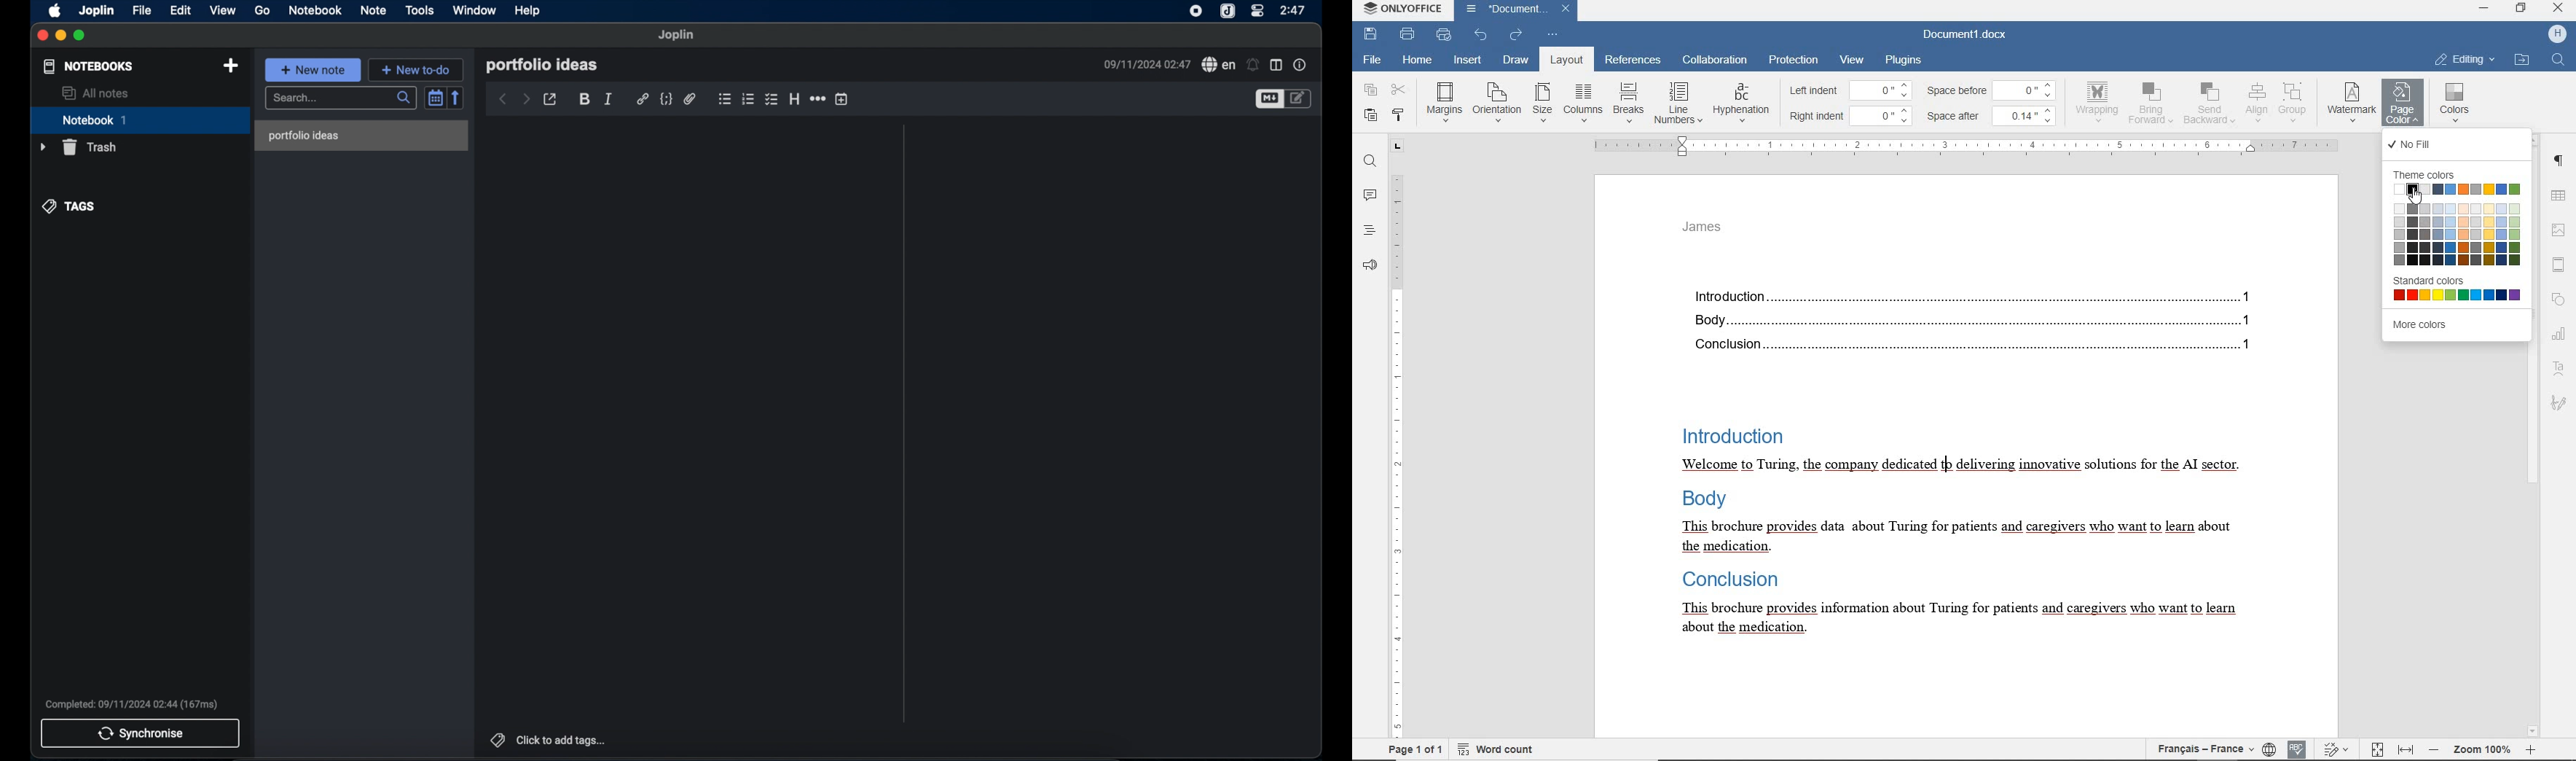 This screenshot has width=2576, height=784. I want to click on Completed: 09/11/2024 02:44 (167ms), so click(132, 705).